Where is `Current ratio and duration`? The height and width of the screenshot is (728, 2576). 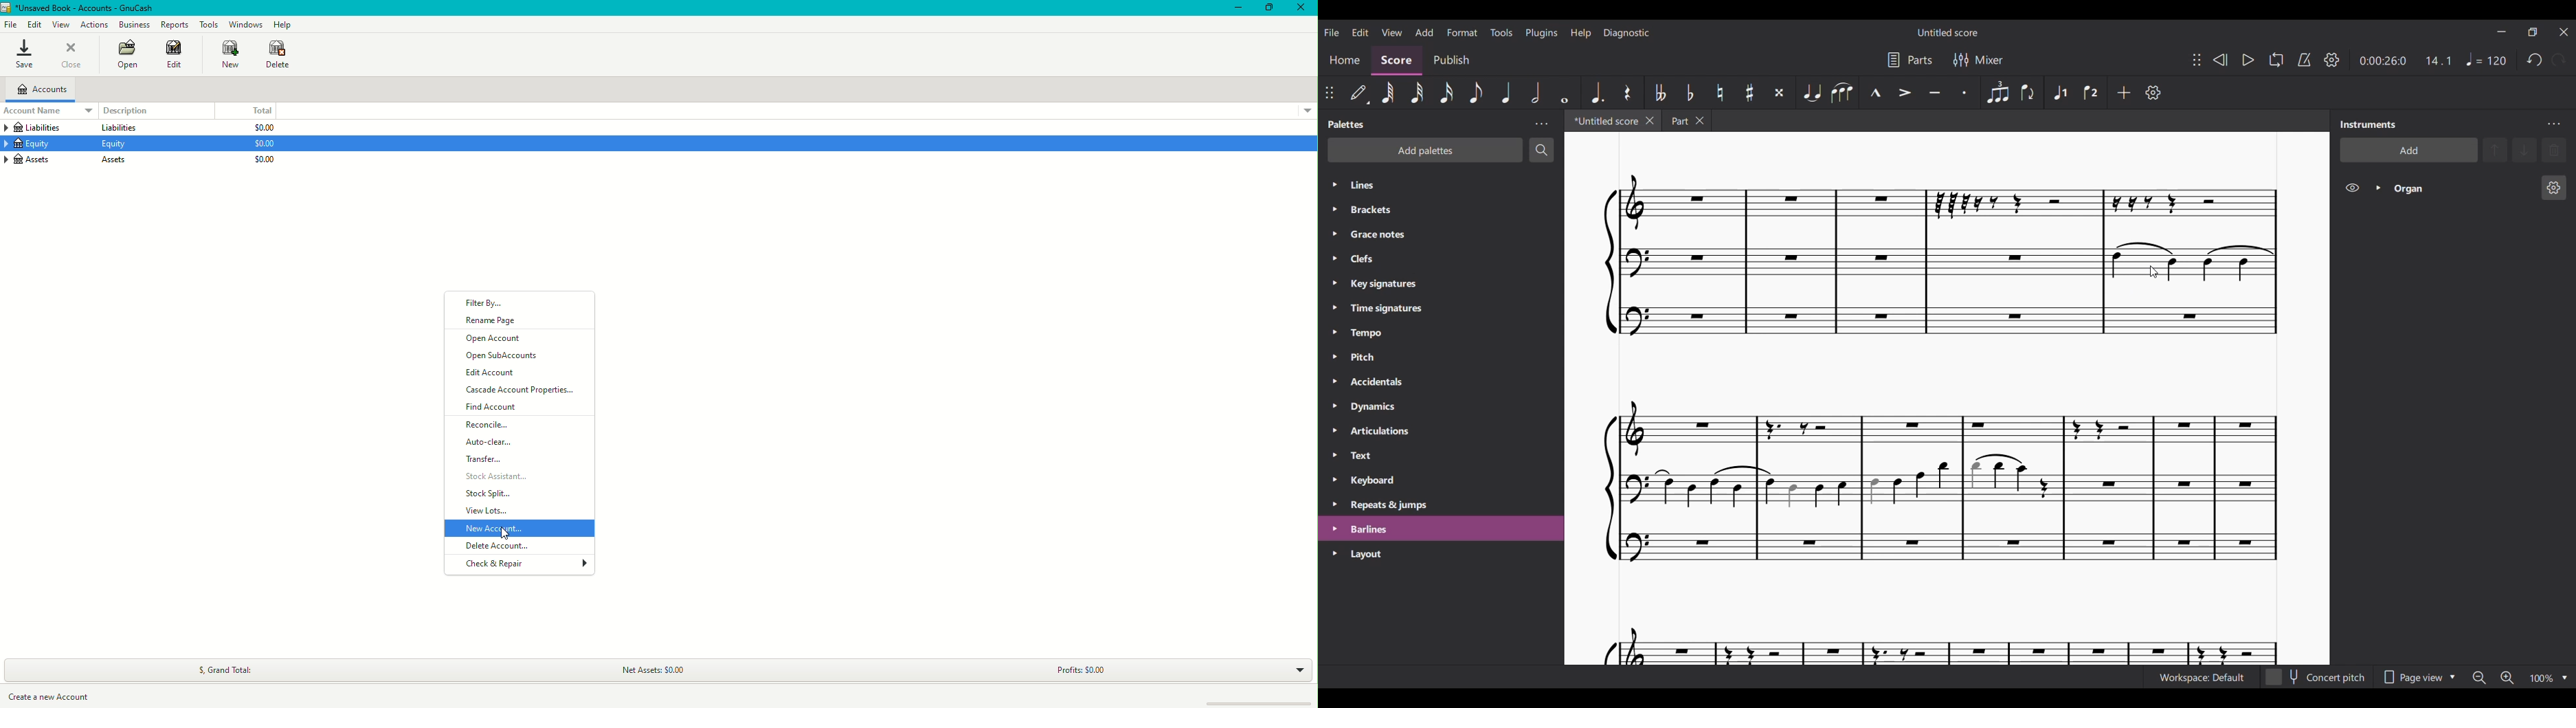 Current ratio and duration is located at coordinates (2405, 60).